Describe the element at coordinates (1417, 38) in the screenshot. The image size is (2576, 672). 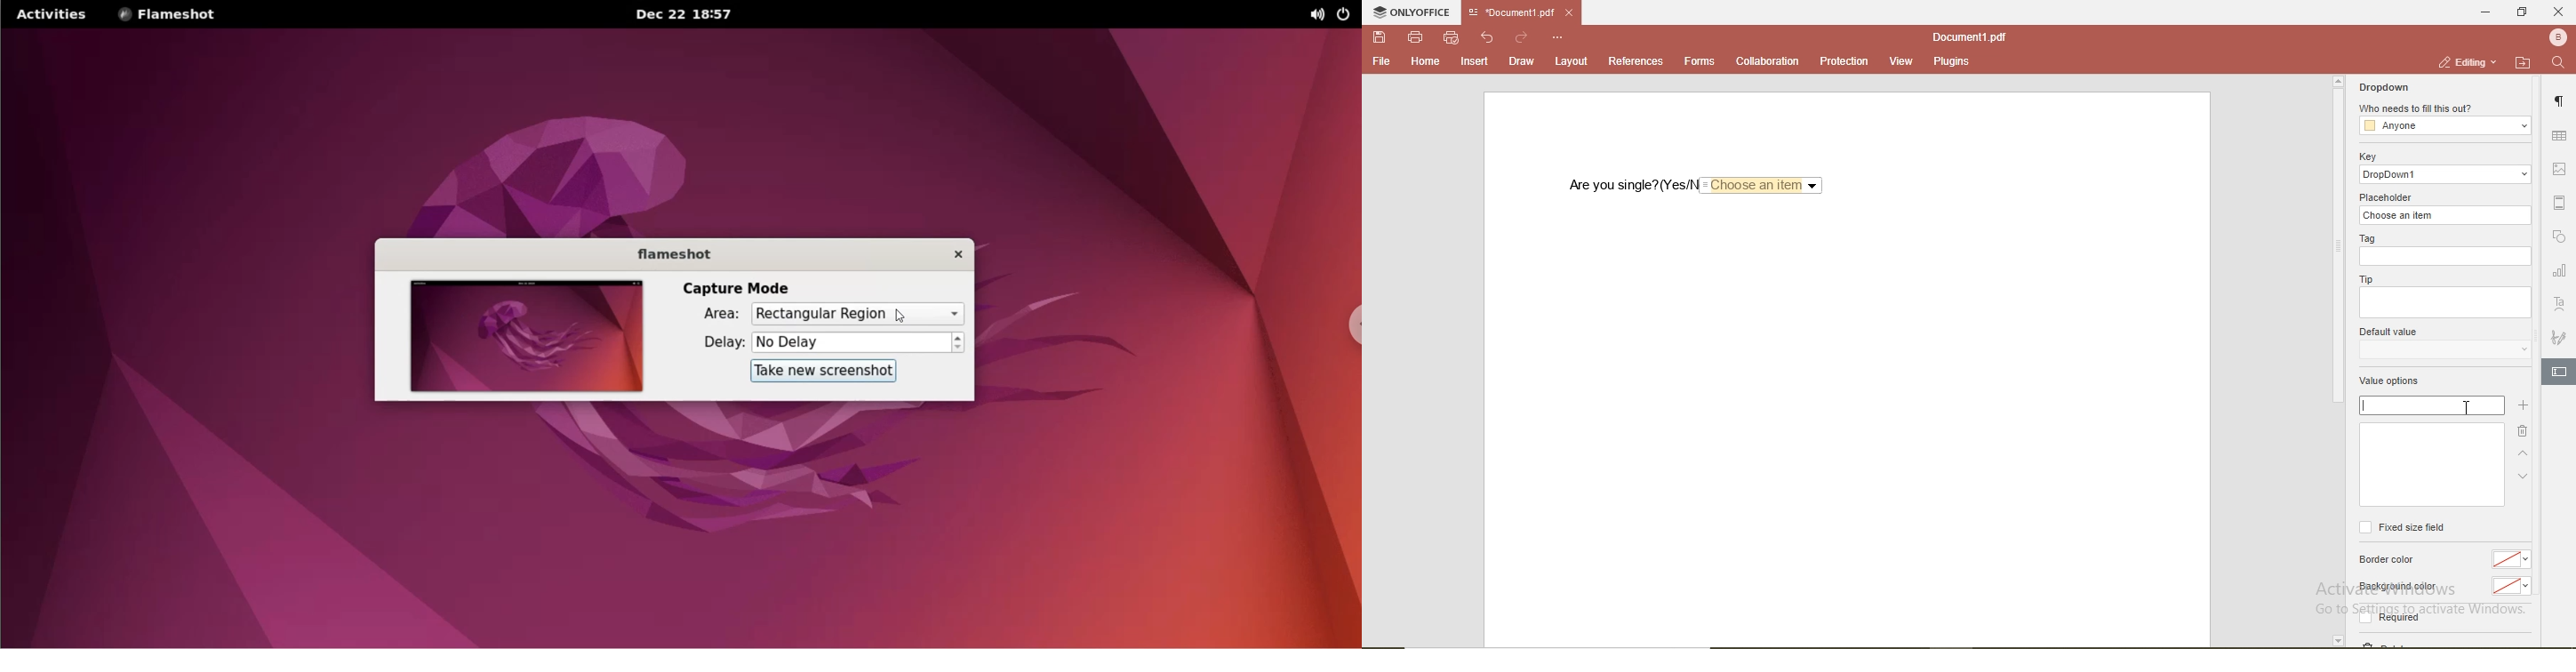
I see `print` at that location.